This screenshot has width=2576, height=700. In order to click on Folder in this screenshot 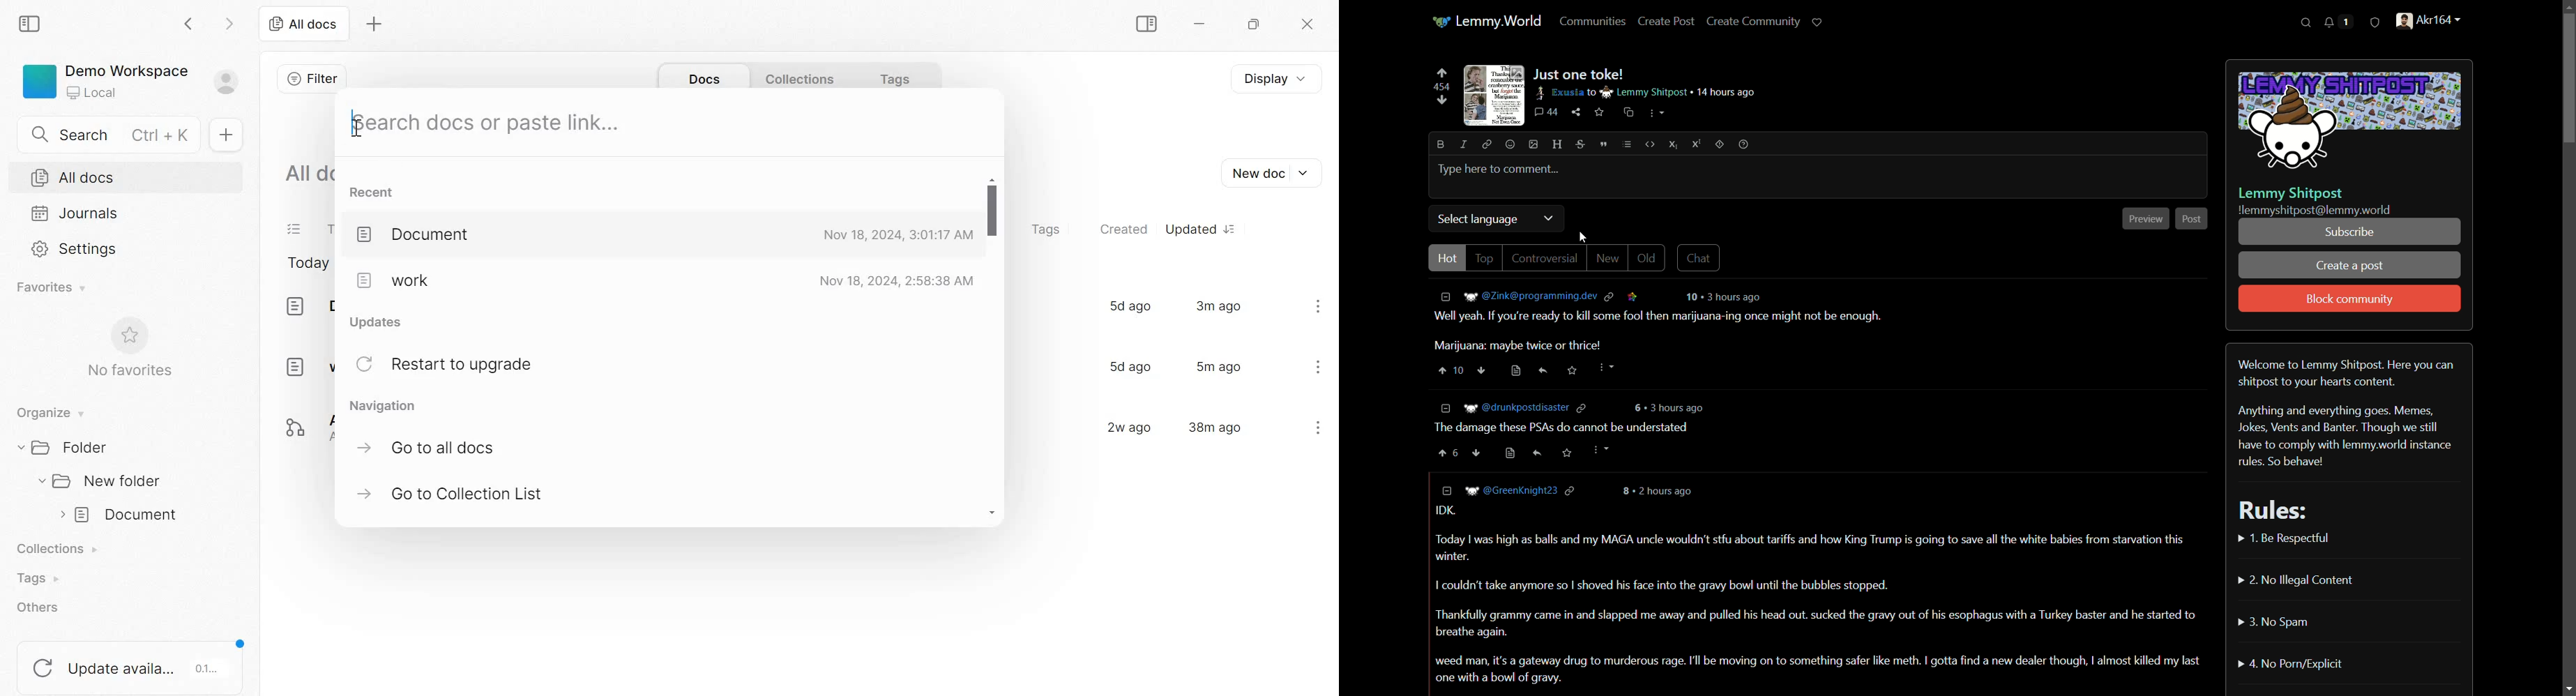, I will do `click(67, 446)`.